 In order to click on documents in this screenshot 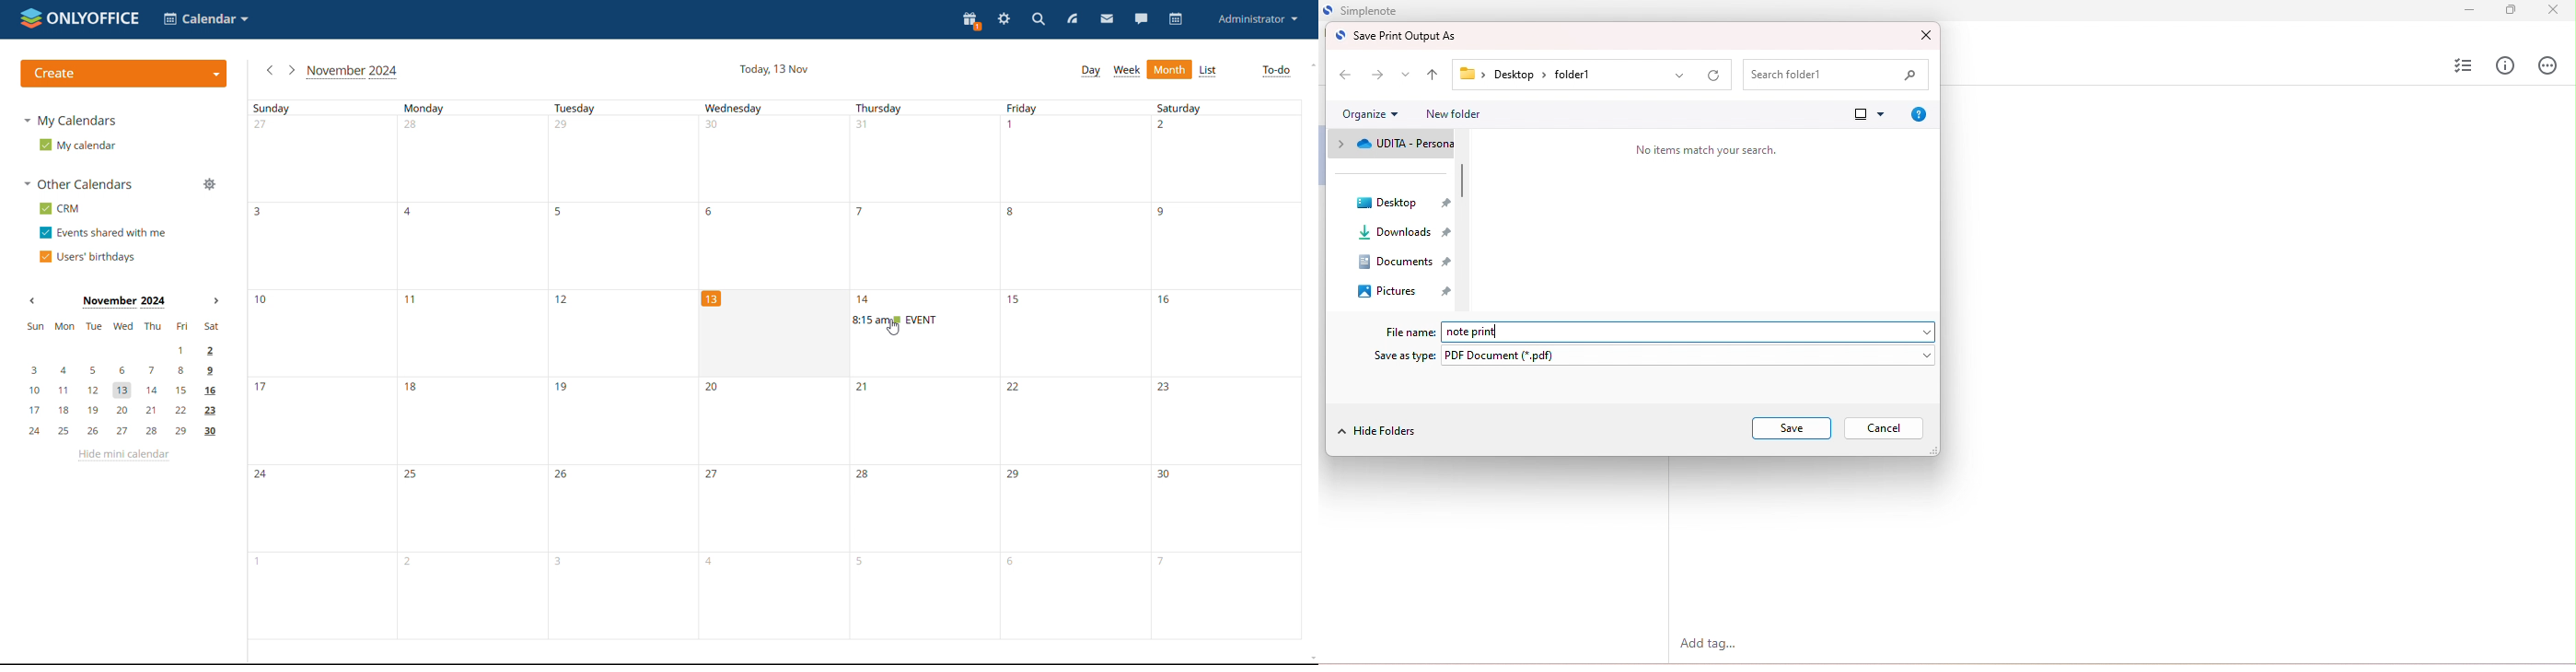, I will do `click(1394, 267)`.